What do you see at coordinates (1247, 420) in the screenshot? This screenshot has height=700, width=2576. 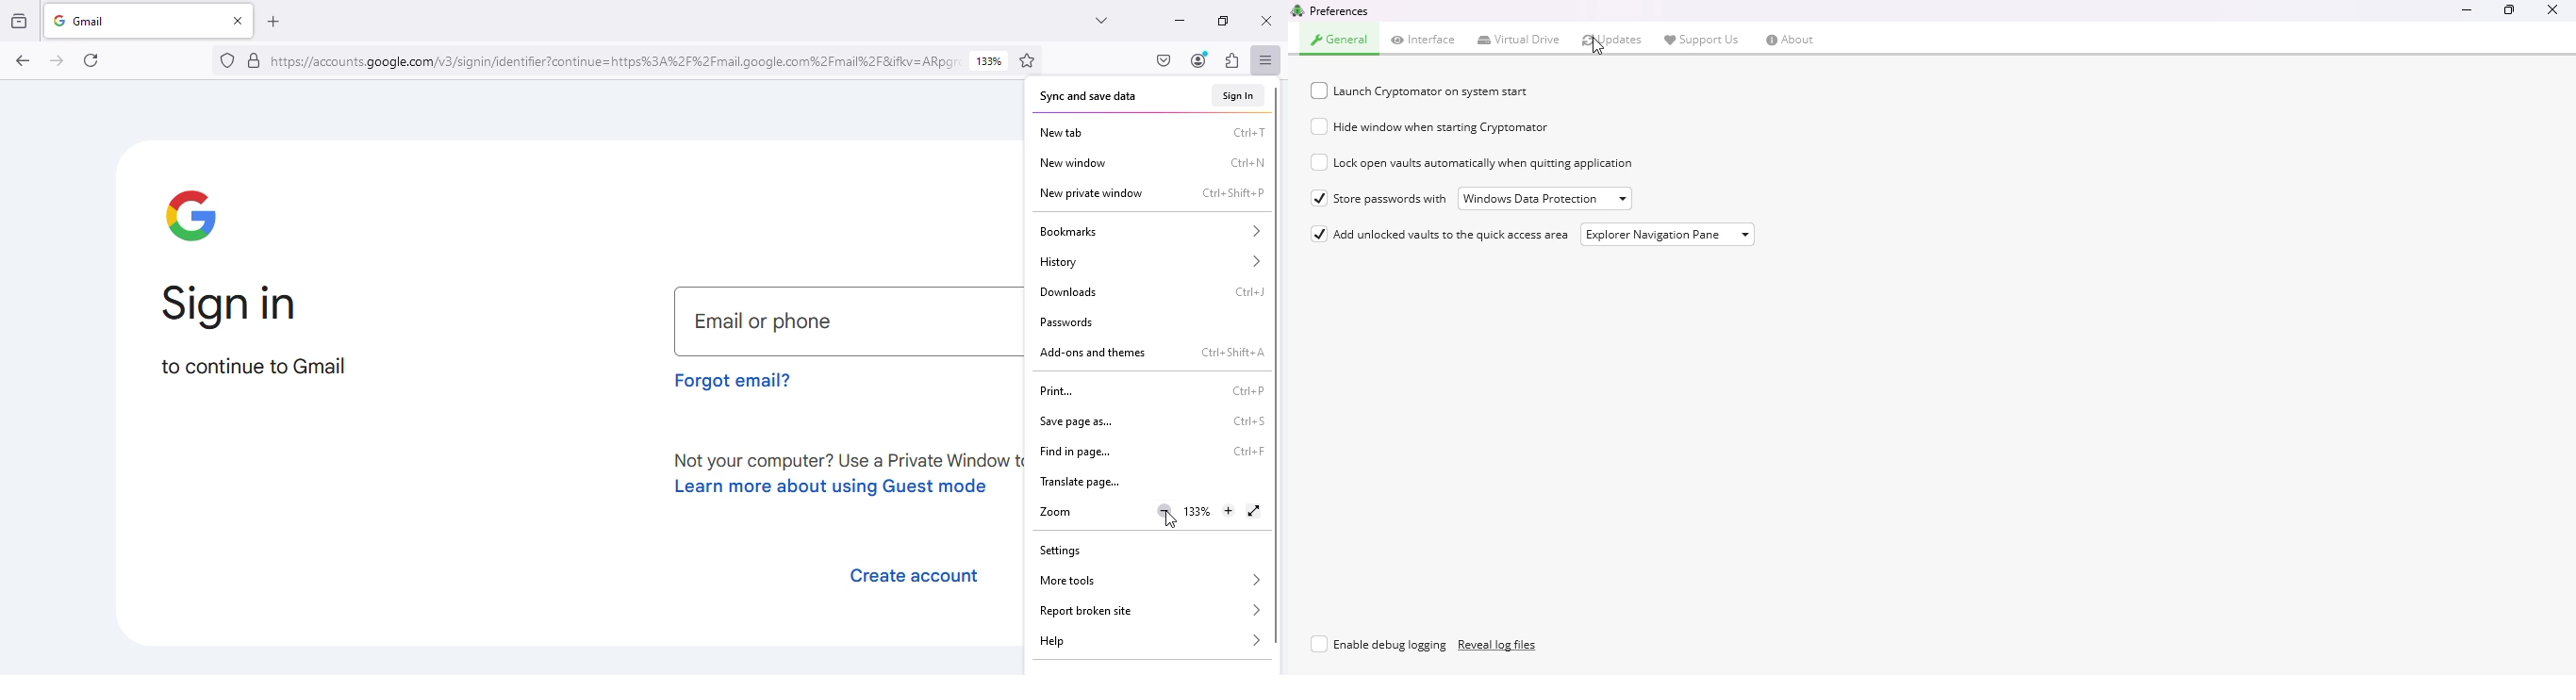 I see `shortcut for save page as` at bounding box center [1247, 420].